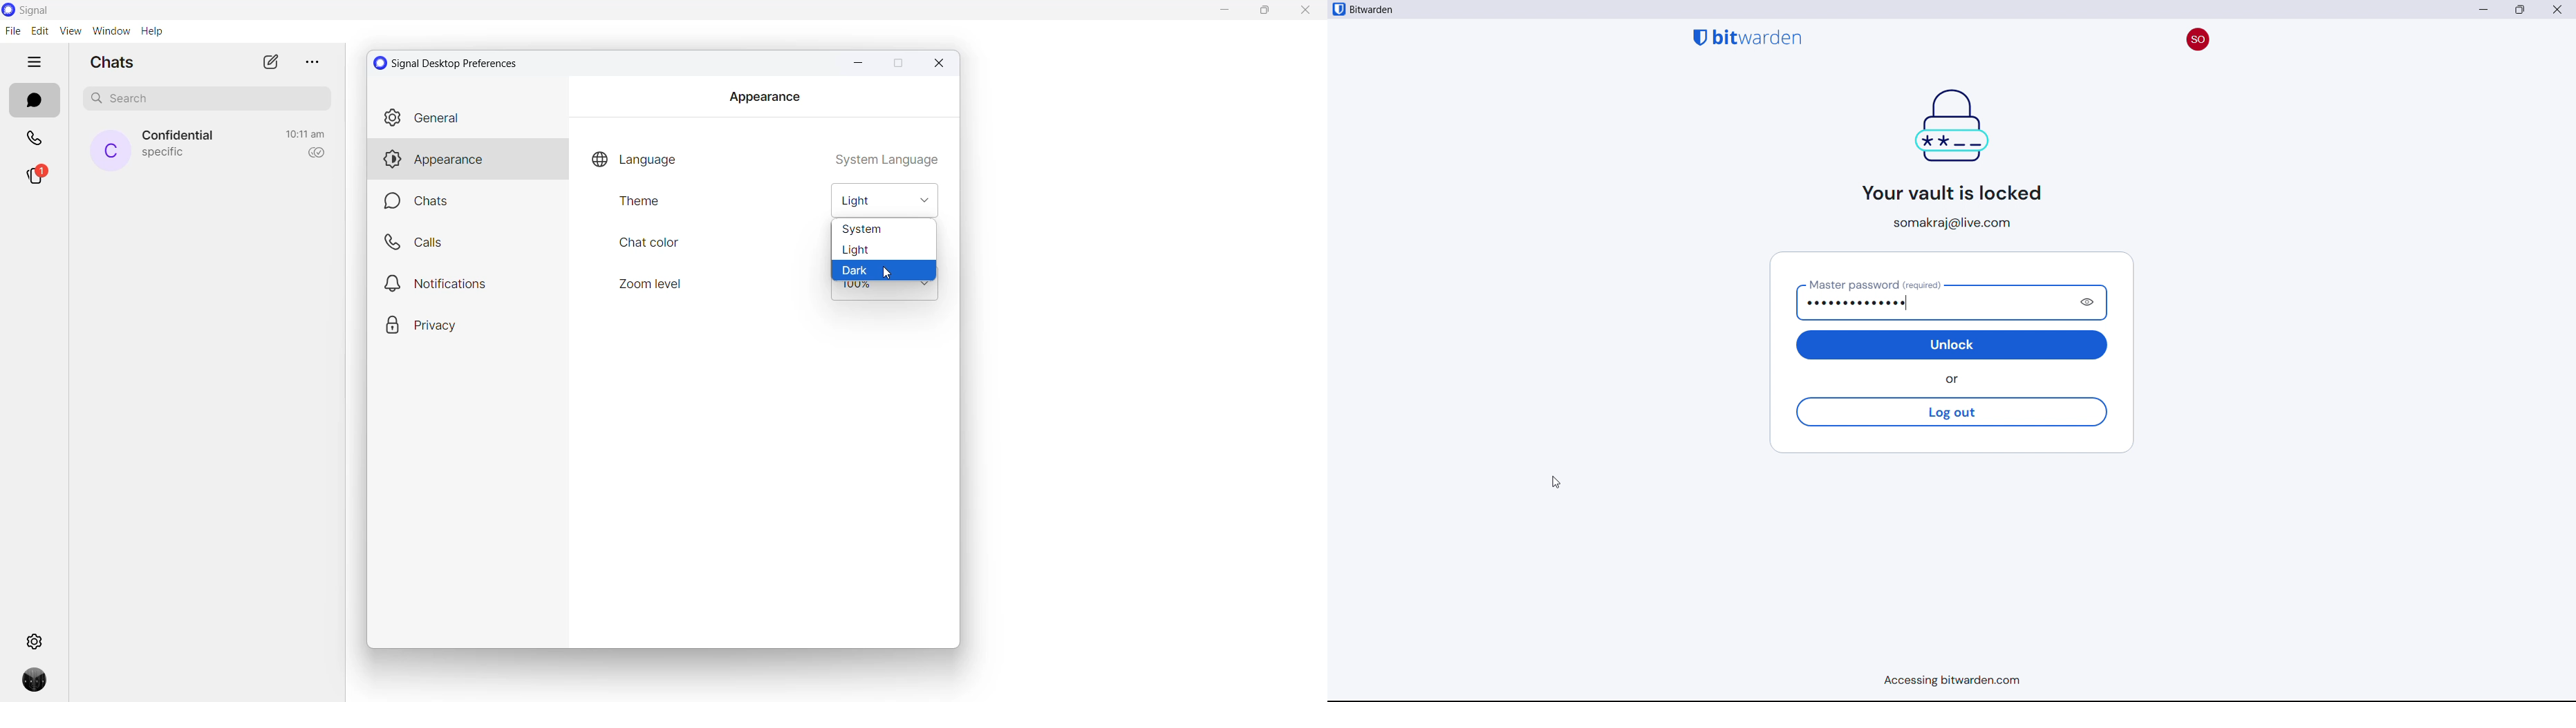 This screenshot has width=2576, height=728. I want to click on appearance, so click(467, 160).